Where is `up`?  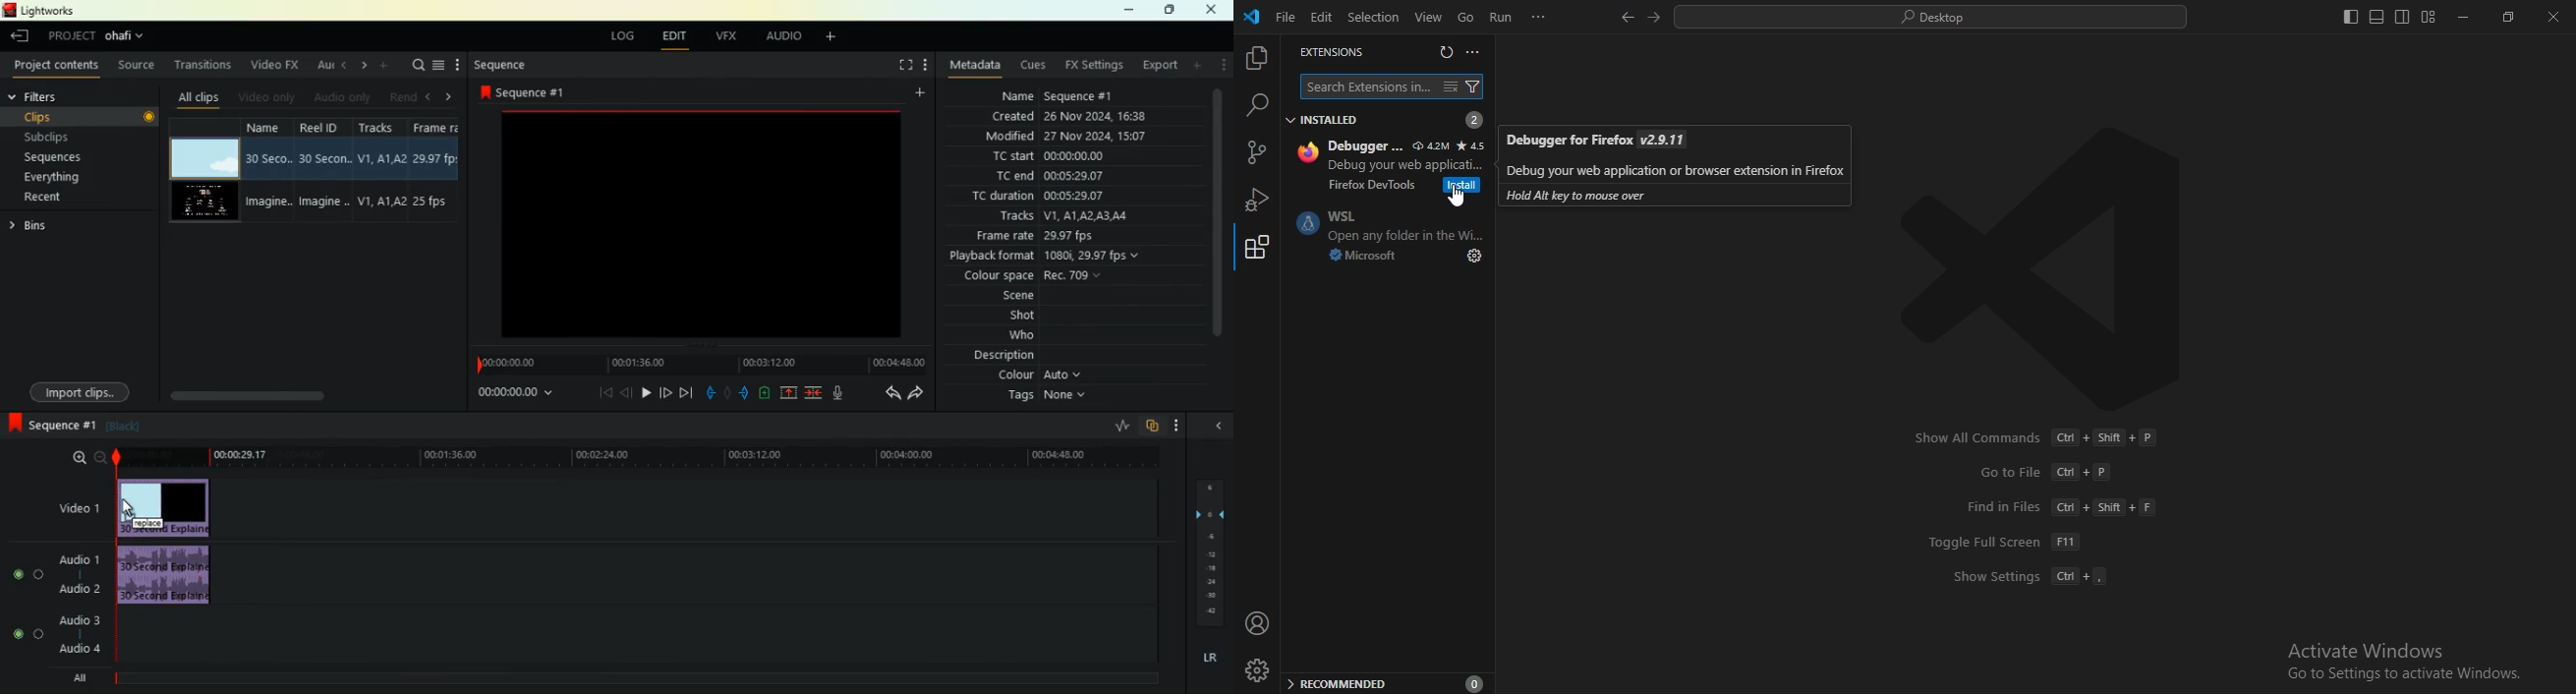
up is located at coordinates (788, 393).